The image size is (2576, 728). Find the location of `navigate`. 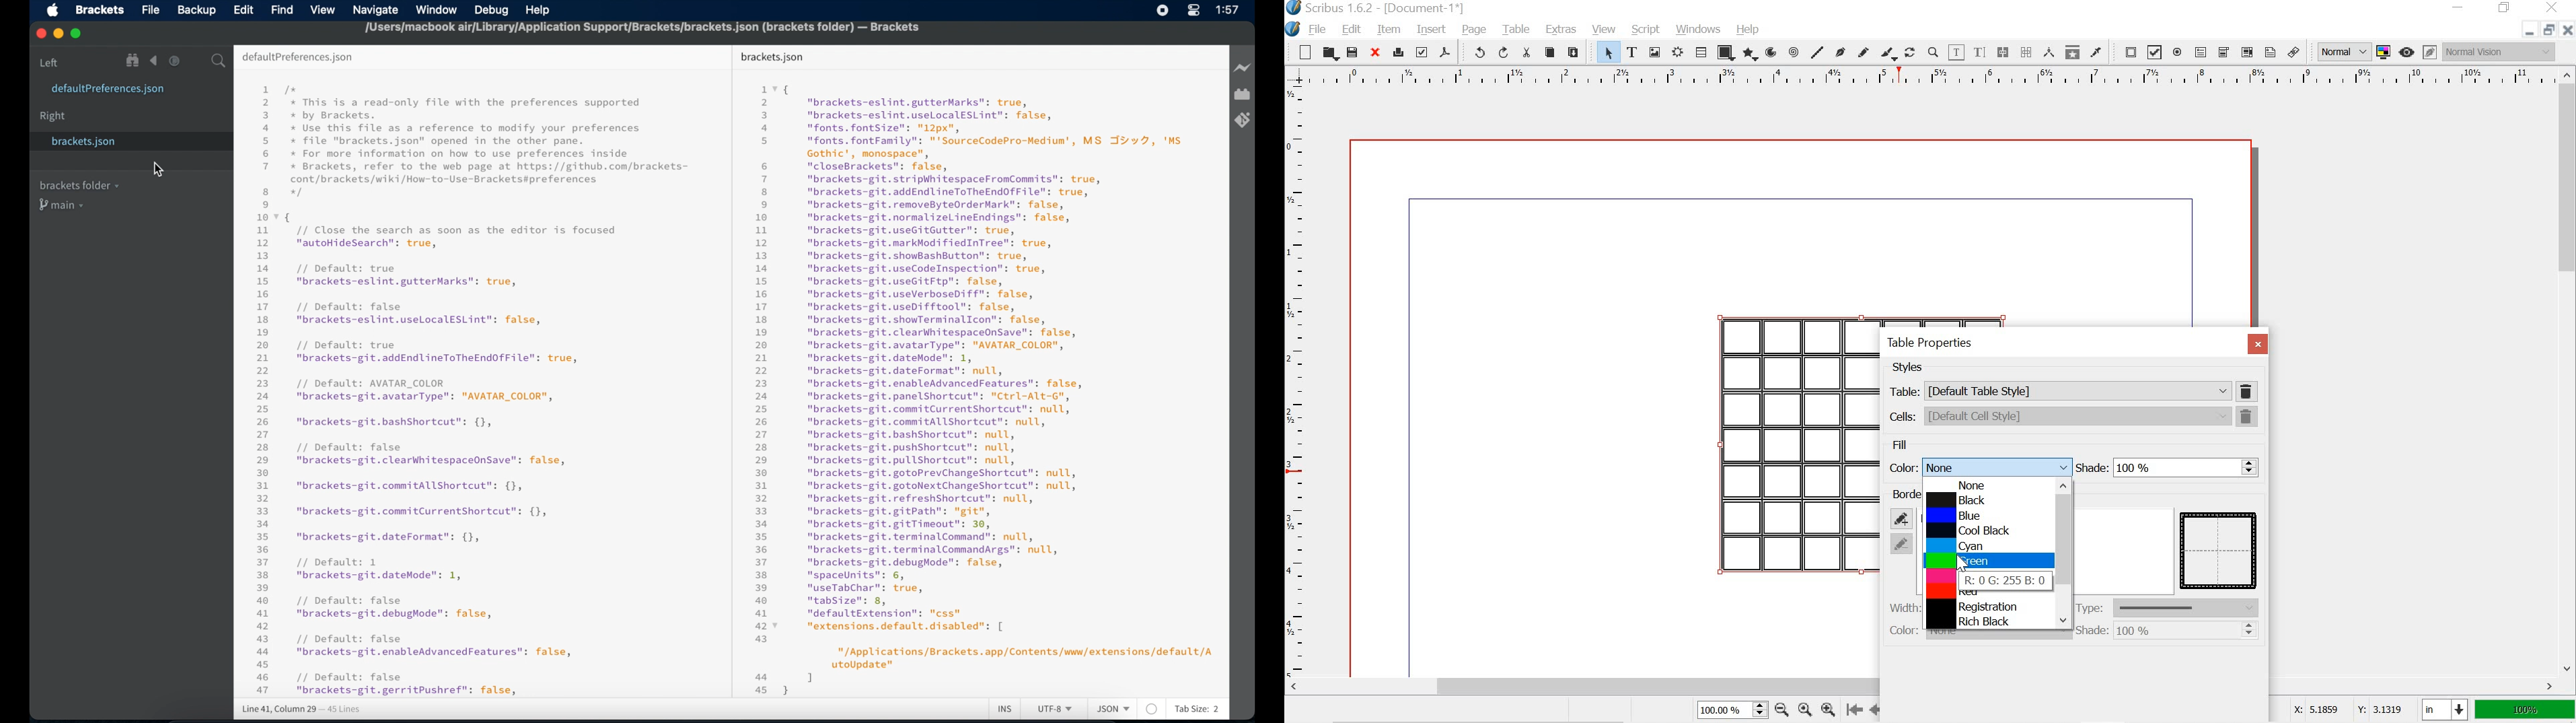

navigate is located at coordinates (378, 9).